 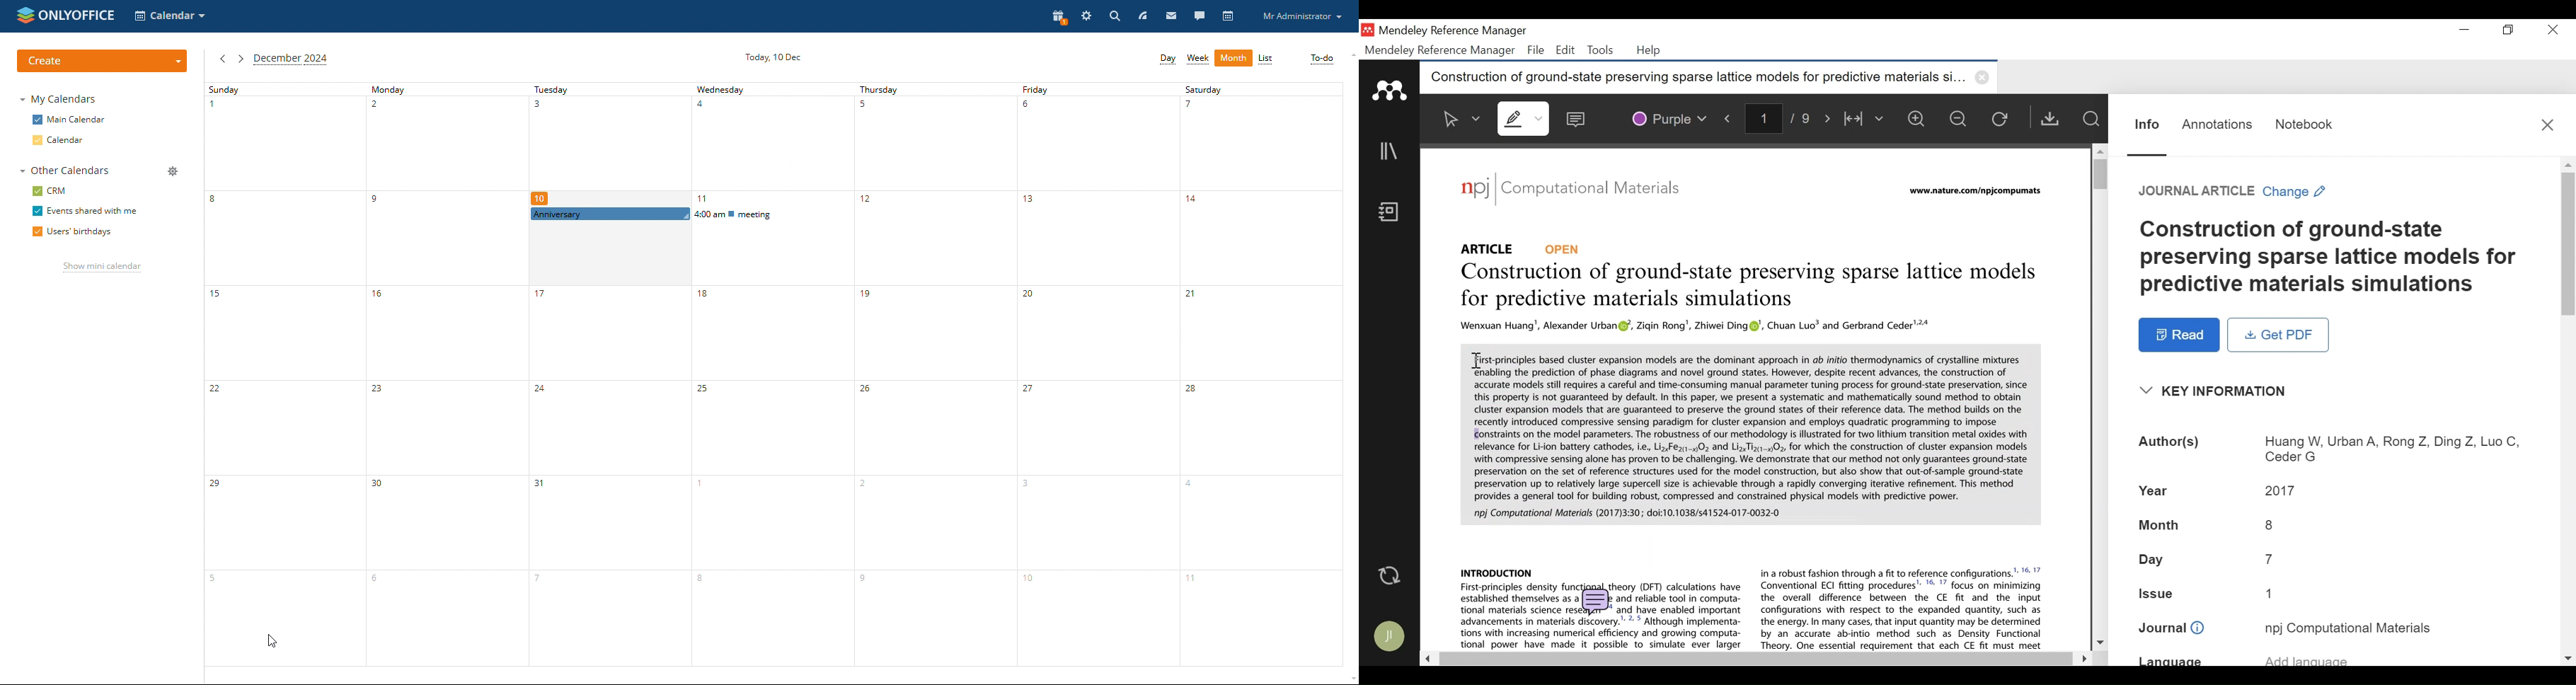 What do you see at coordinates (2305, 124) in the screenshot?
I see `Notebook` at bounding box center [2305, 124].